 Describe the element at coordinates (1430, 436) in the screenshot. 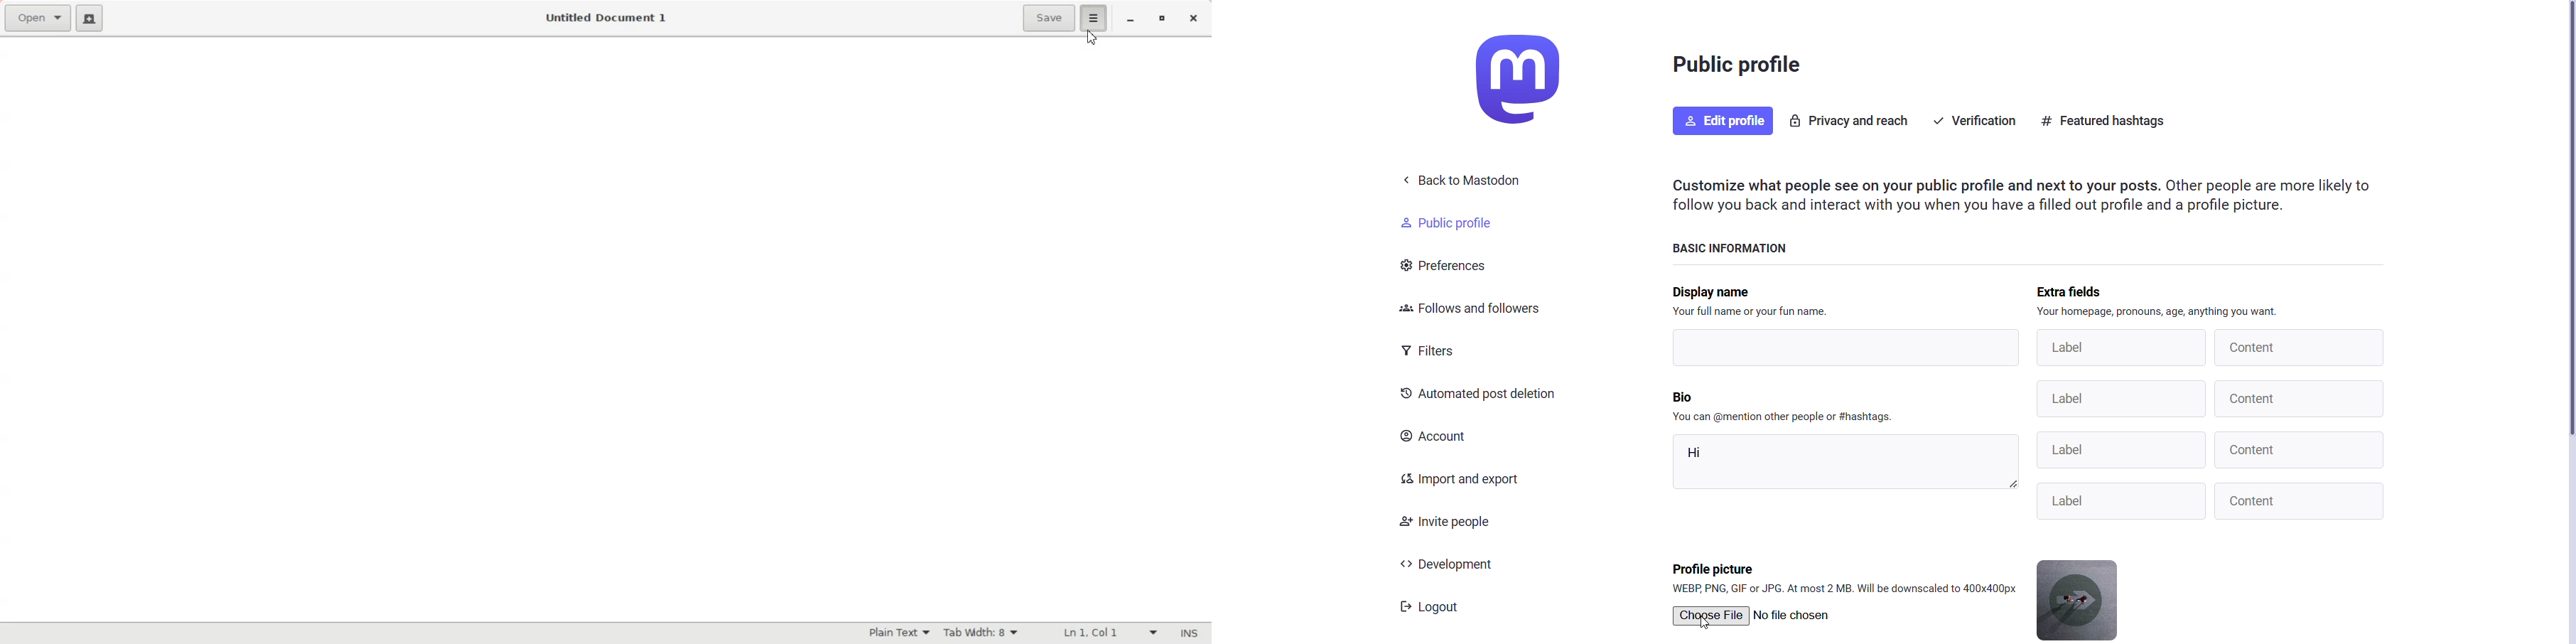

I see `account` at that location.